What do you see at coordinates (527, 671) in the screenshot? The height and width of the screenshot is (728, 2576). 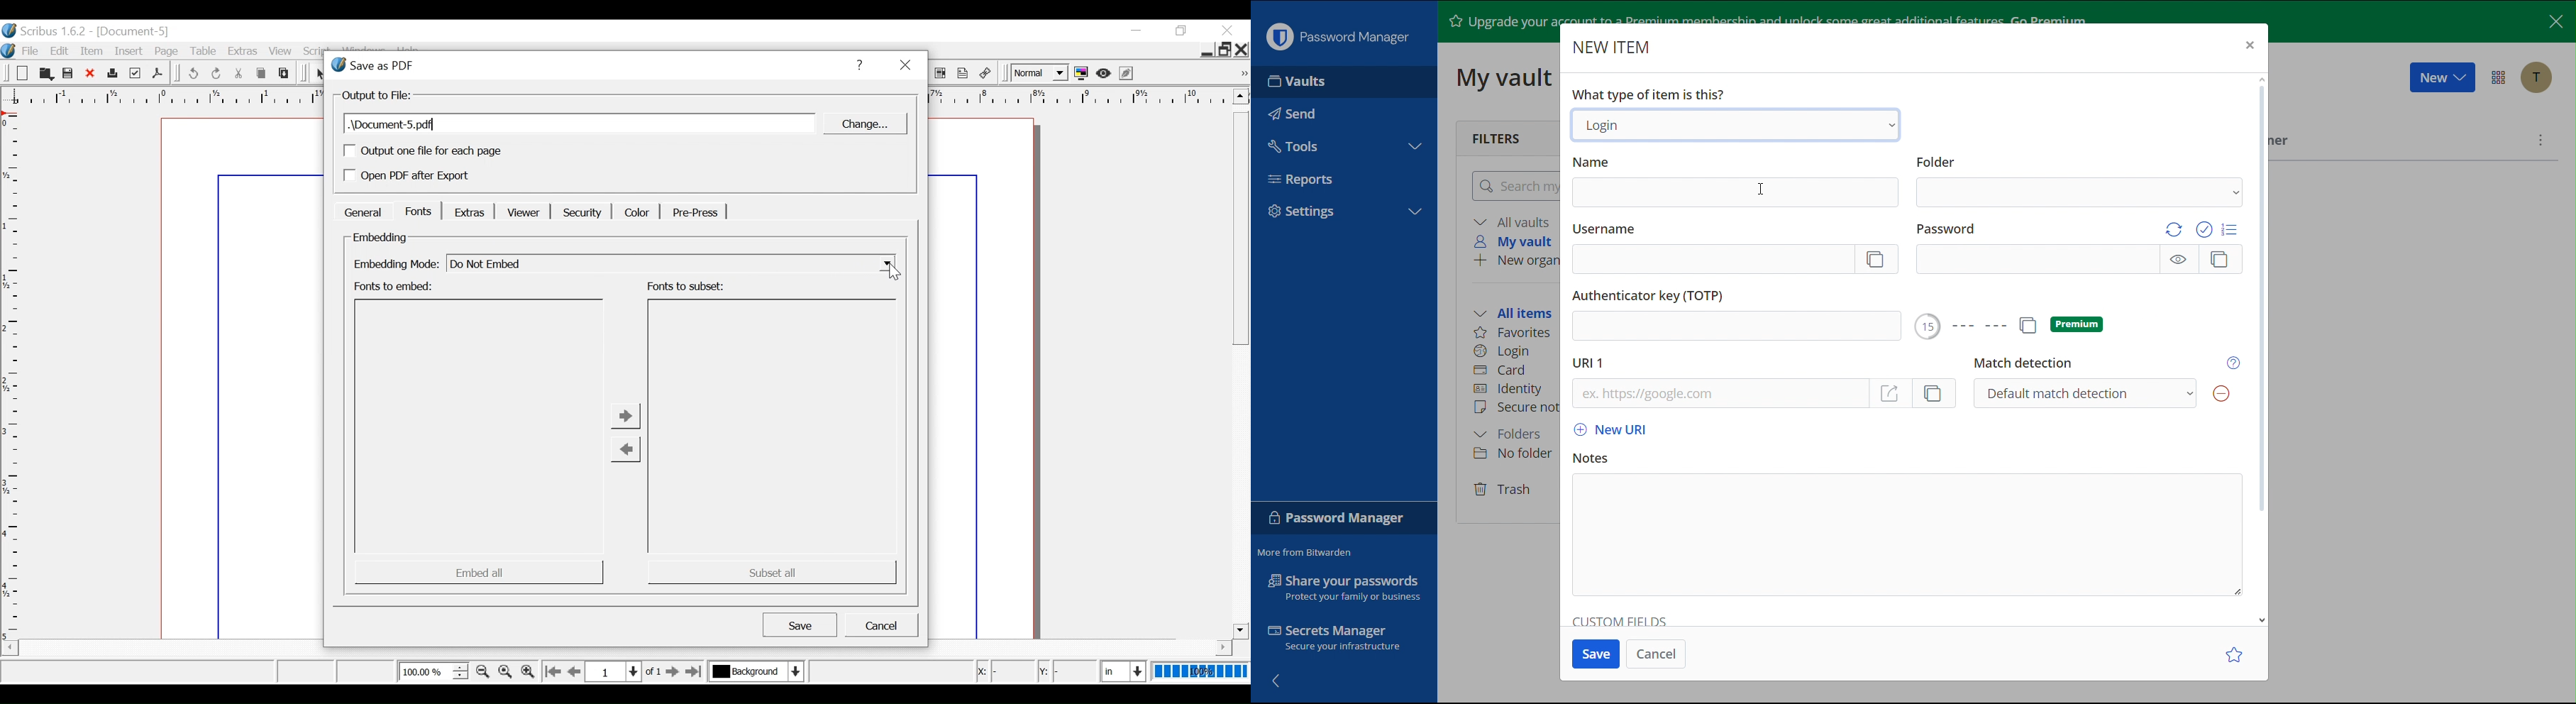 I see `Zoom in` at bounding box center [527, 671].